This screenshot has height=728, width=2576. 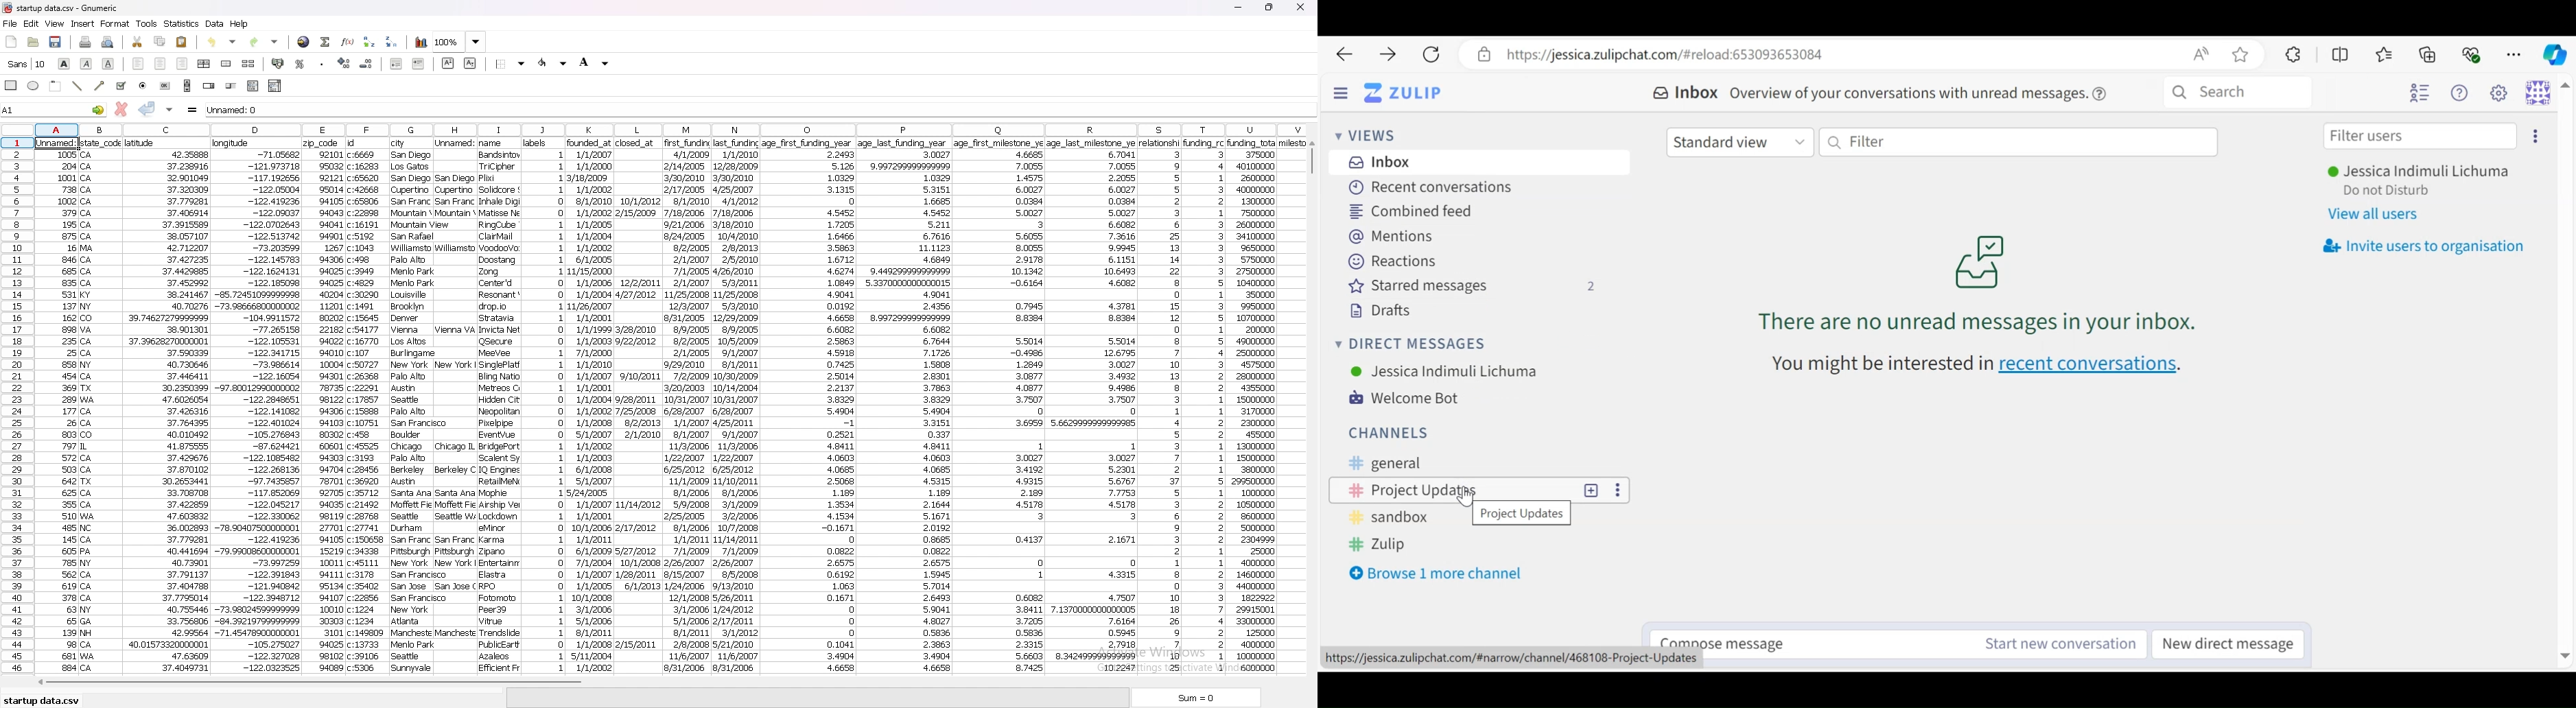 I want to click on unnamed : 0, so click(x=761, y=108).